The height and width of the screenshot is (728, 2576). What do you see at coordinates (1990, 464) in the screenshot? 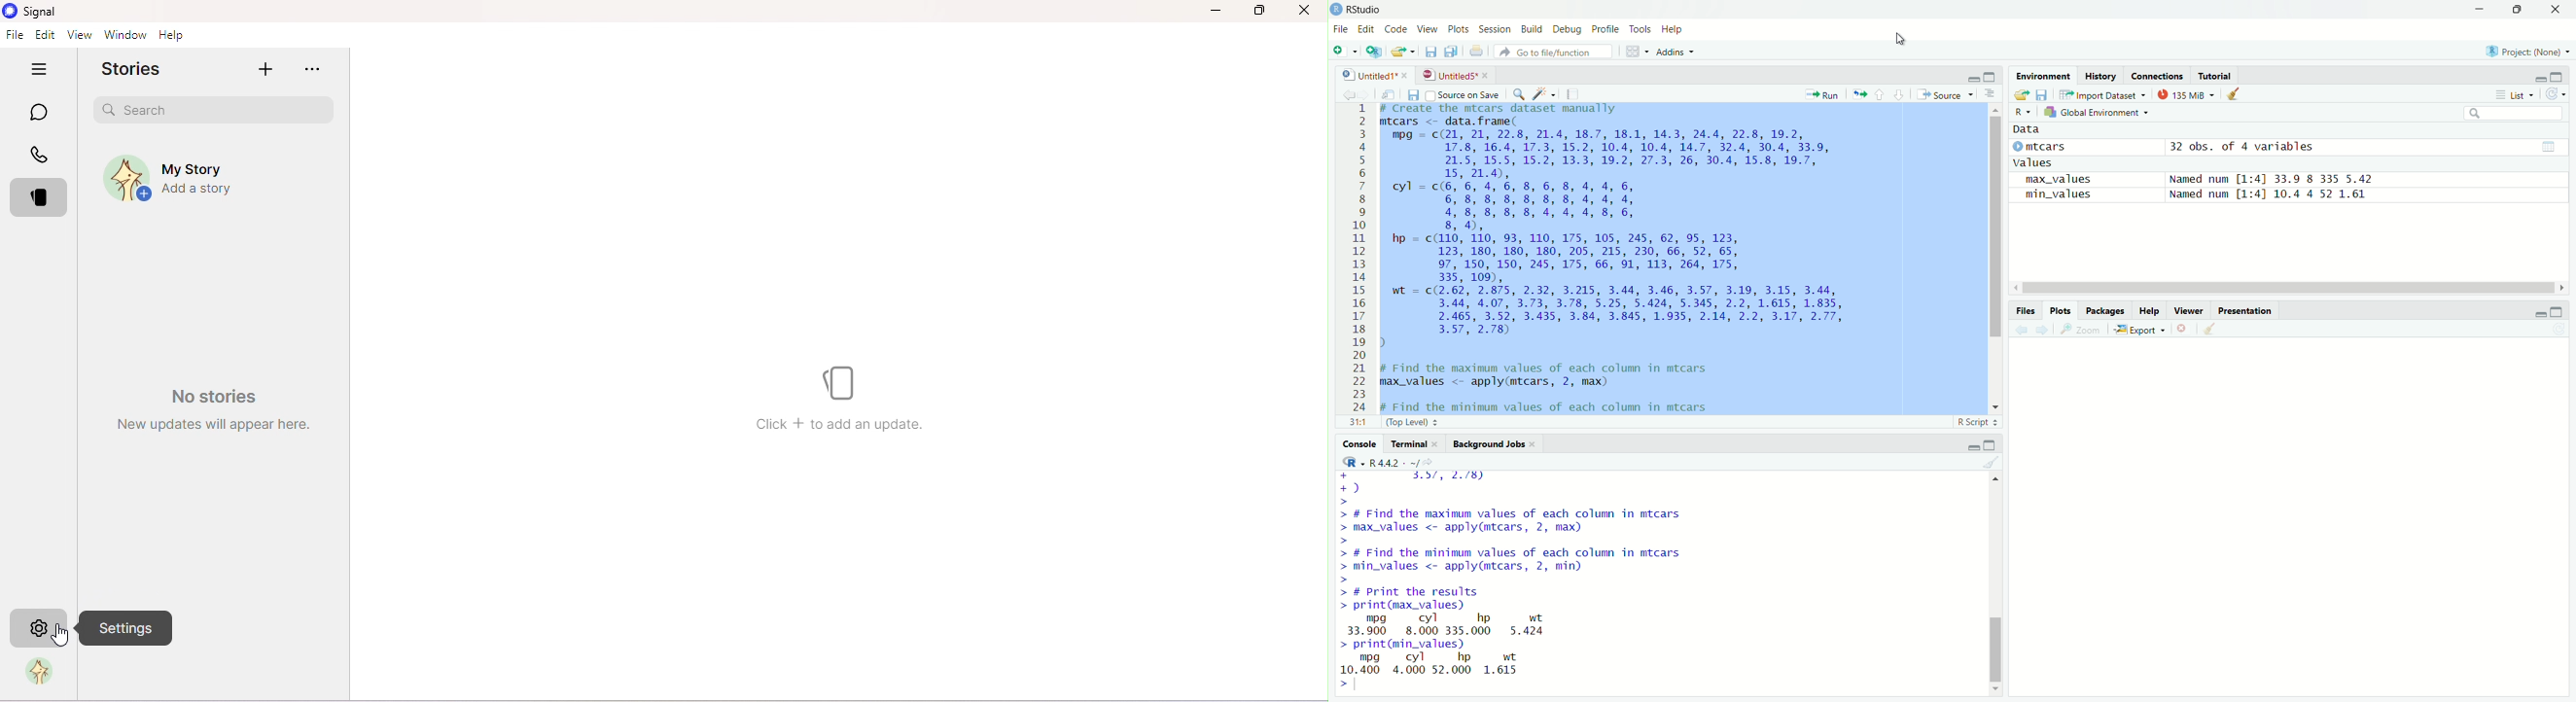
I see `clear` at bounding box center [1990, 464].